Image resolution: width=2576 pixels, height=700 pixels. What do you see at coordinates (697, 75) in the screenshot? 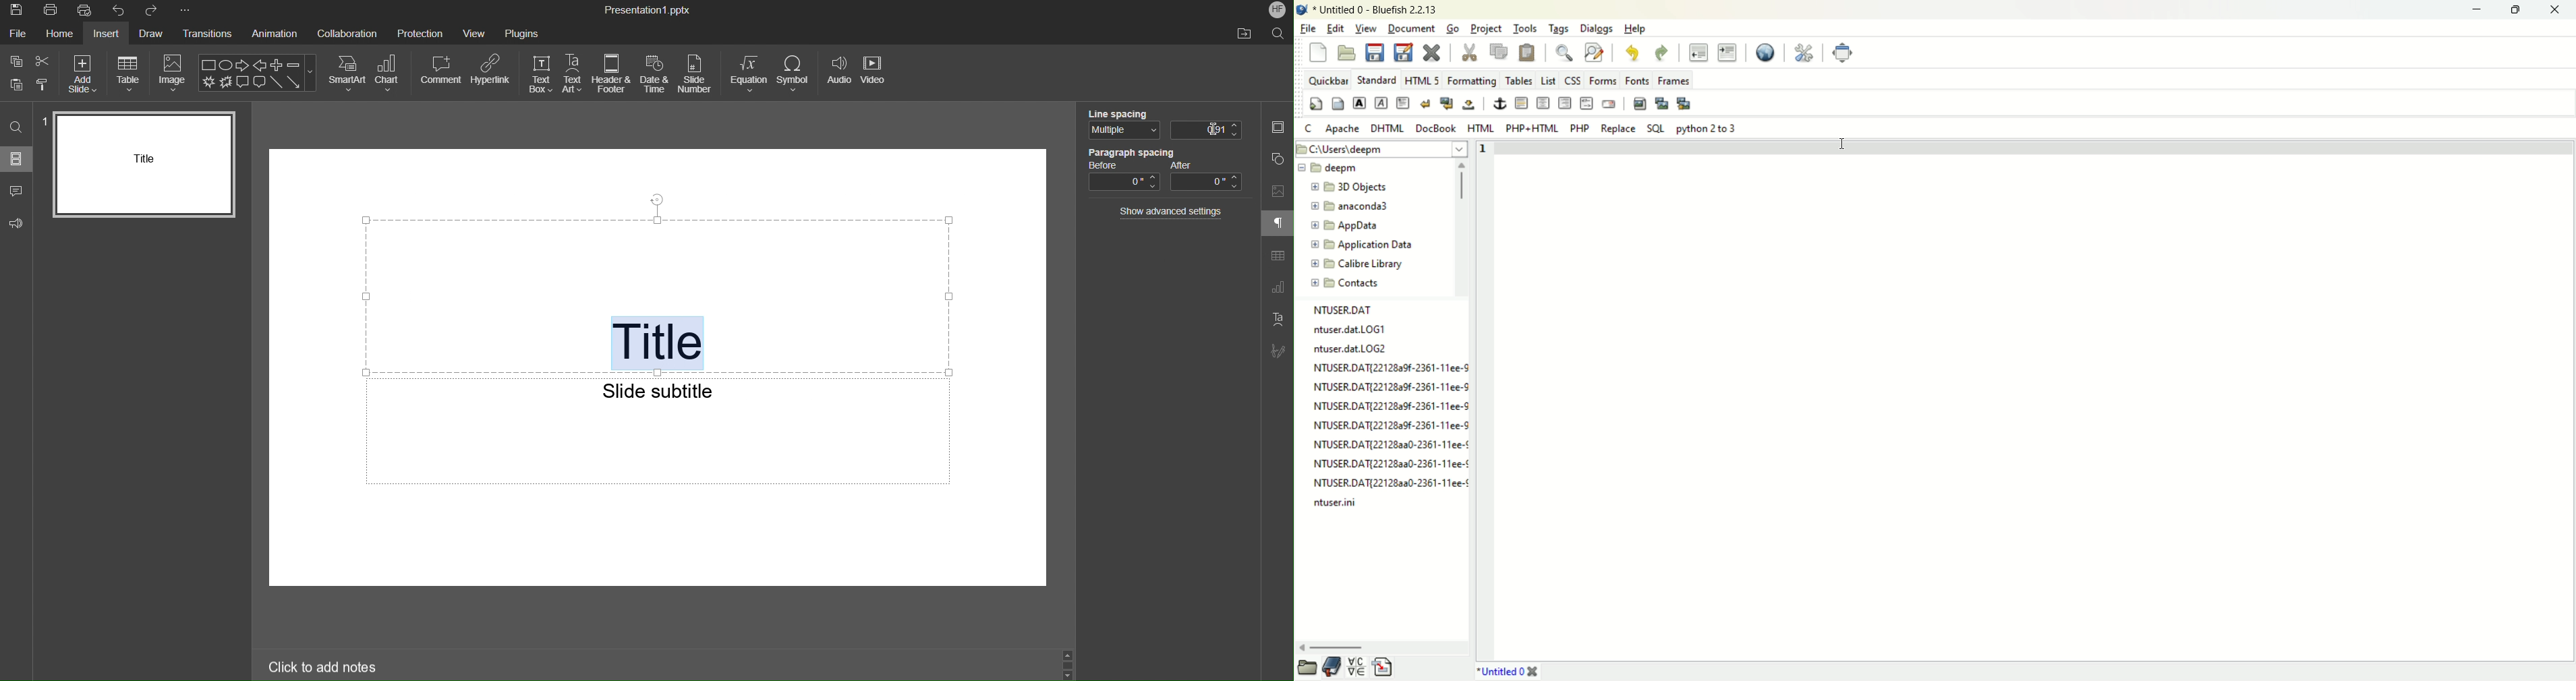
I see `Slide Number` at bounding box center [697, 75].